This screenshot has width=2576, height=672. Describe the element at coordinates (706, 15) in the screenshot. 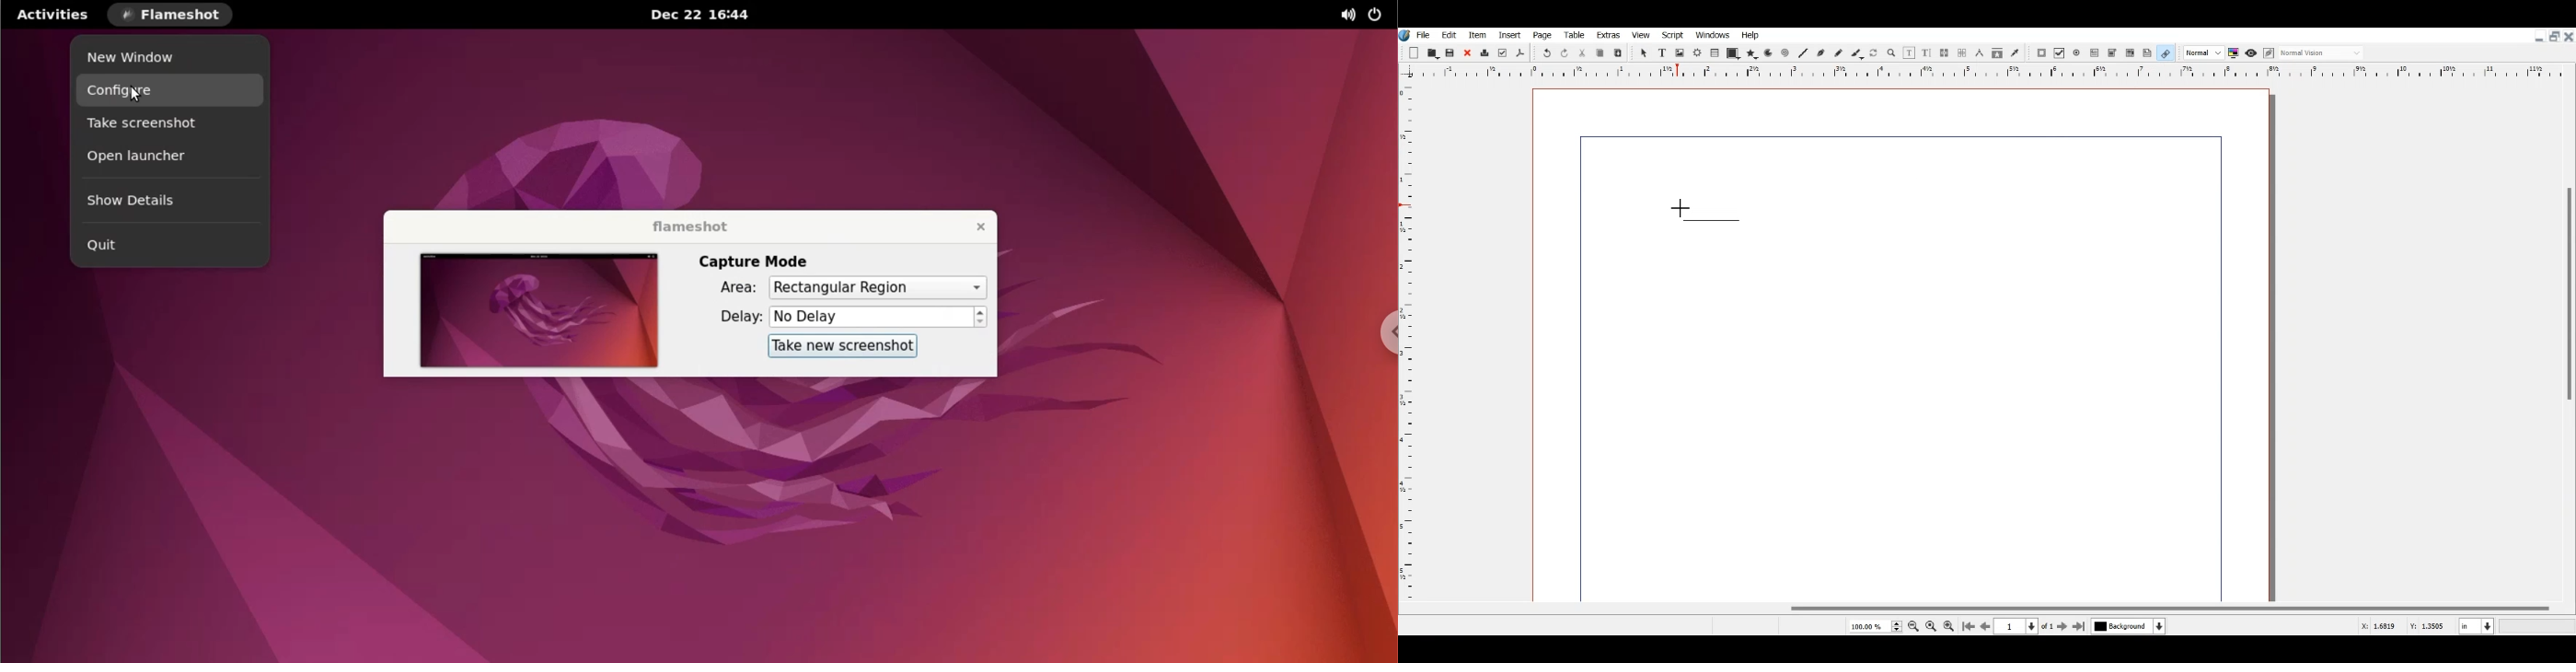

I see `Dec 22 16:44` at that location.